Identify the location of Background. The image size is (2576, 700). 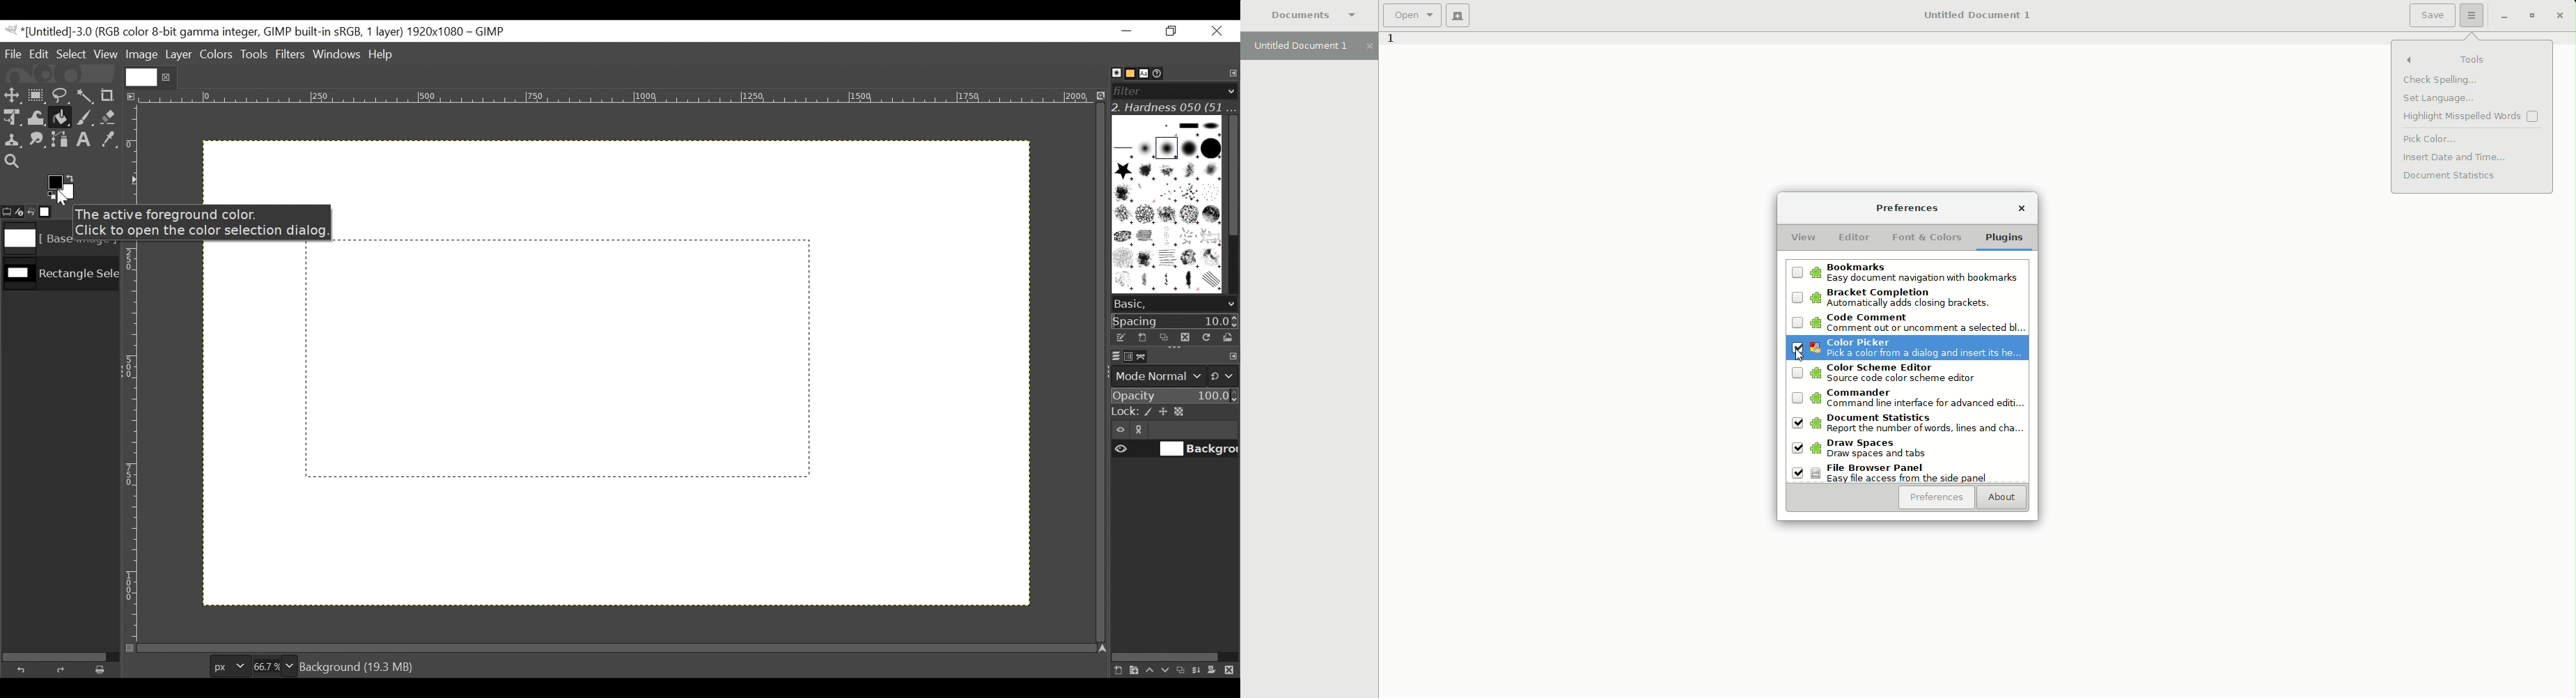
(664, 428).